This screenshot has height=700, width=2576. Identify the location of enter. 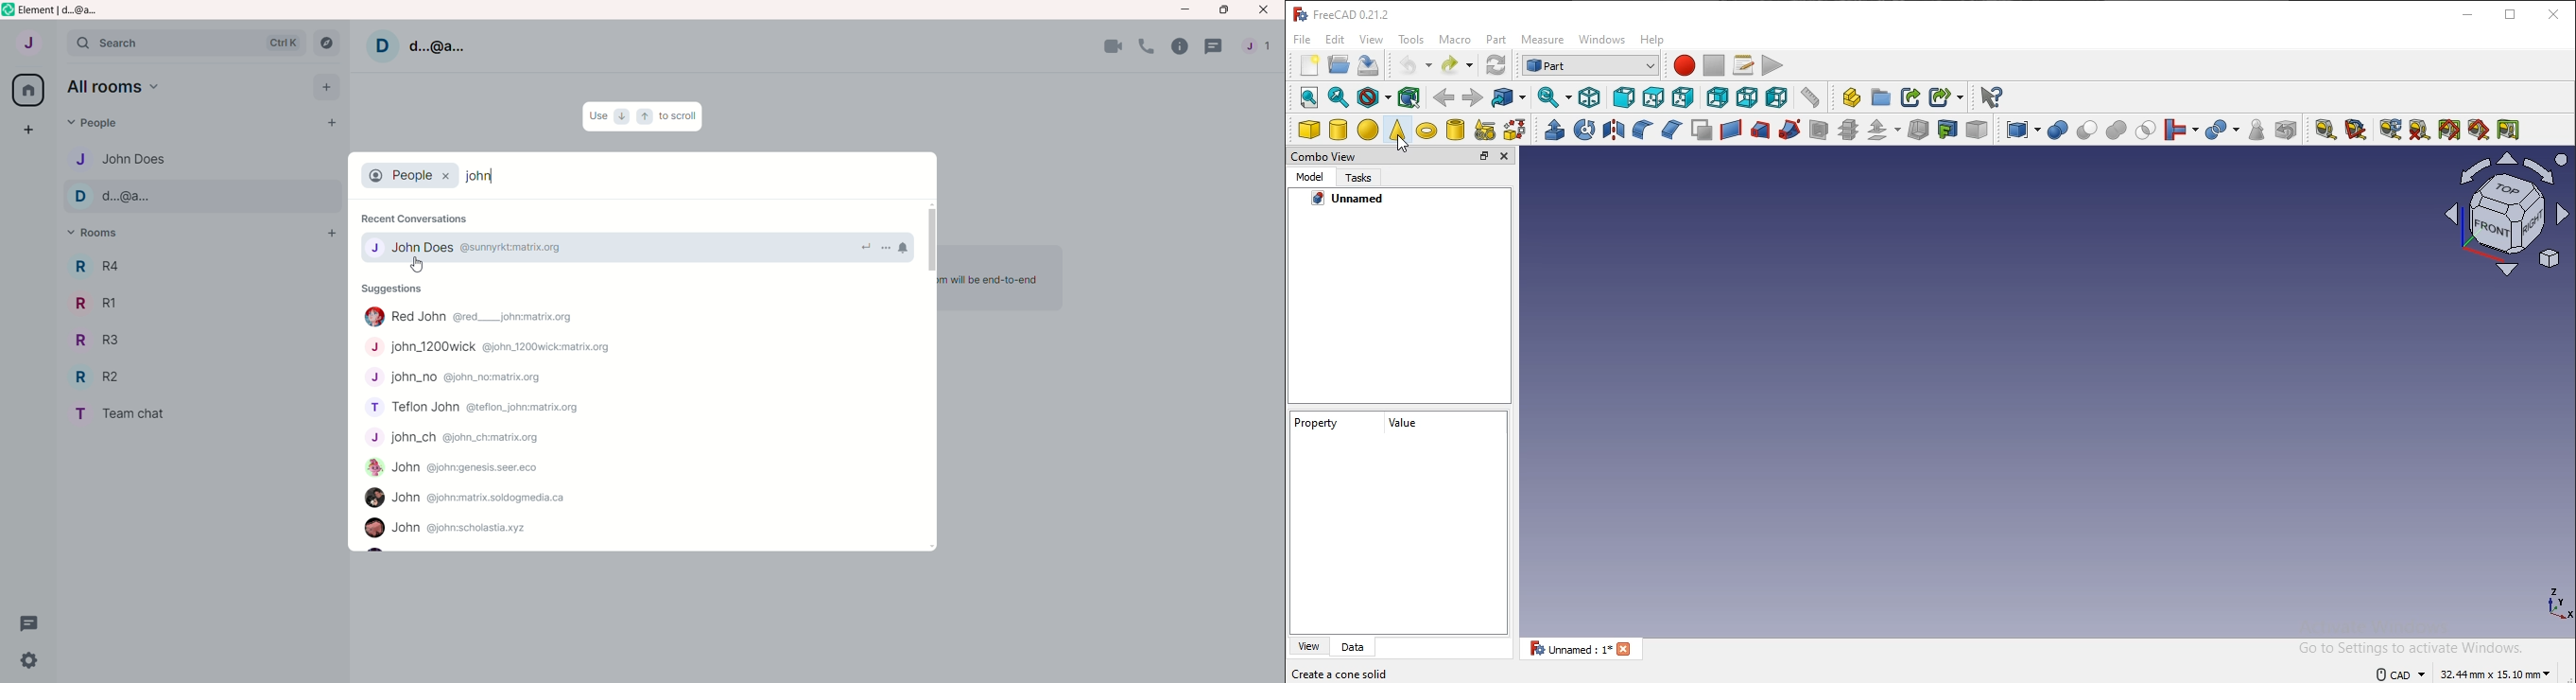
(861, 246).